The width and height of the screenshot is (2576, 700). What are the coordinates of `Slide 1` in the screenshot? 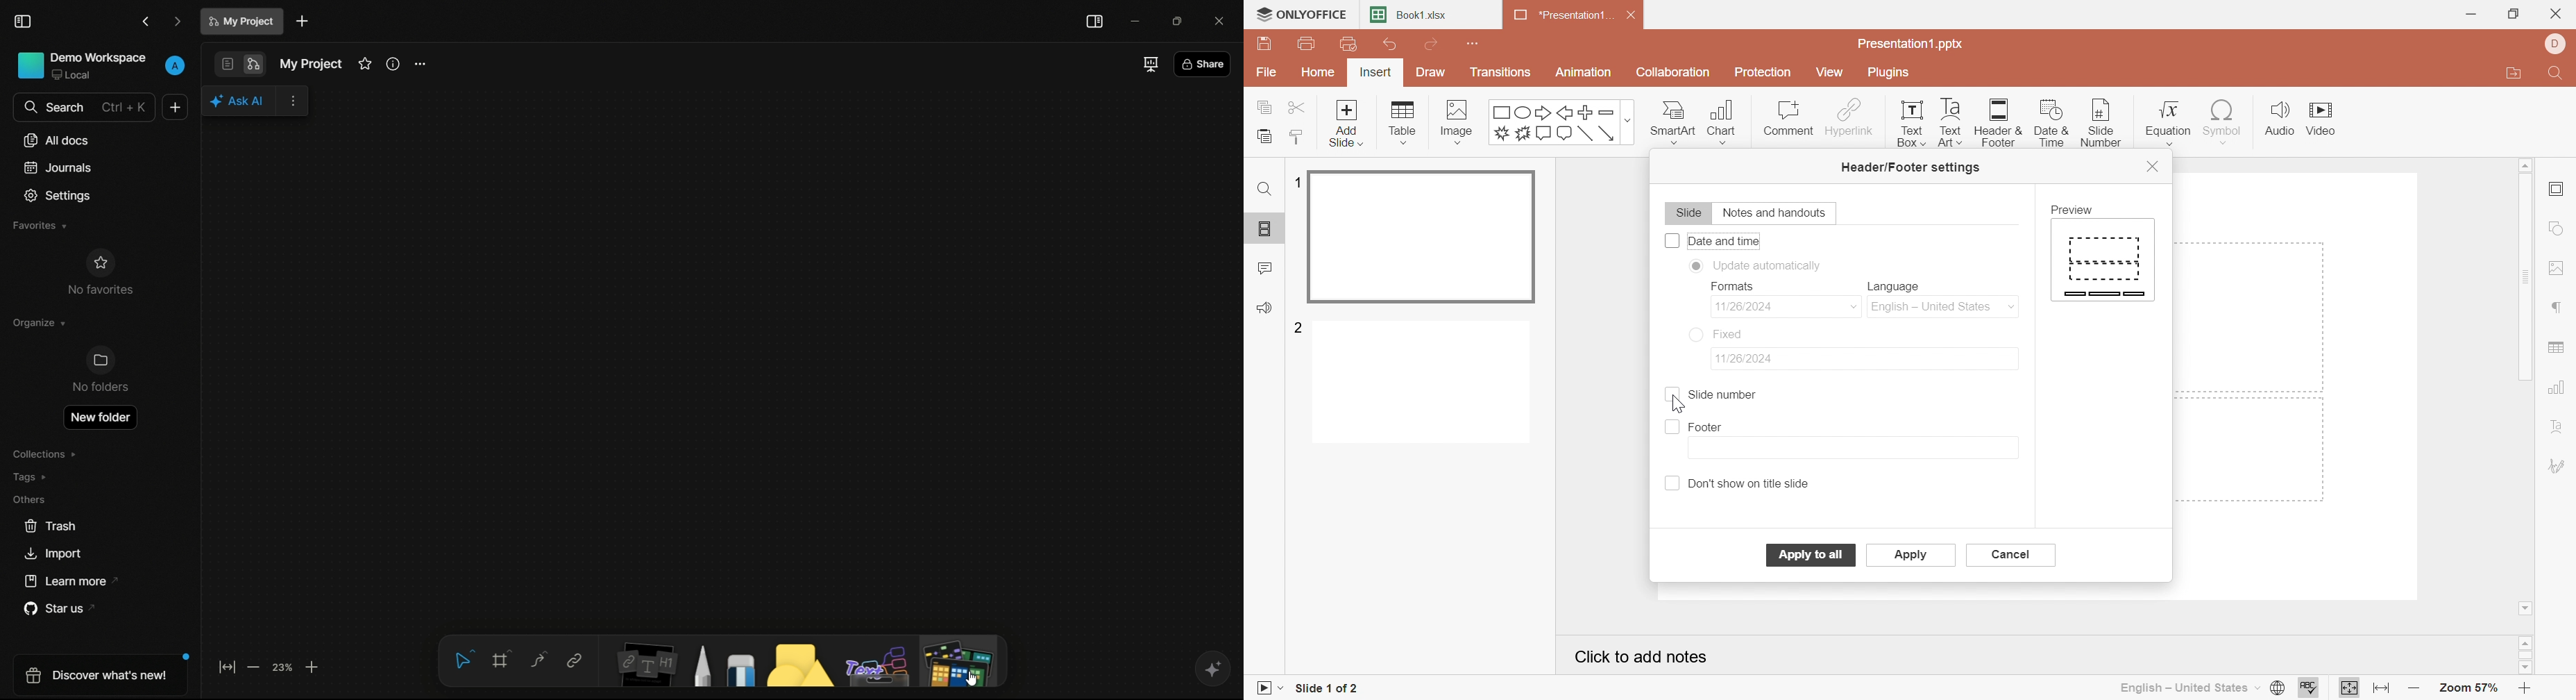 It's located at (1424, 238).